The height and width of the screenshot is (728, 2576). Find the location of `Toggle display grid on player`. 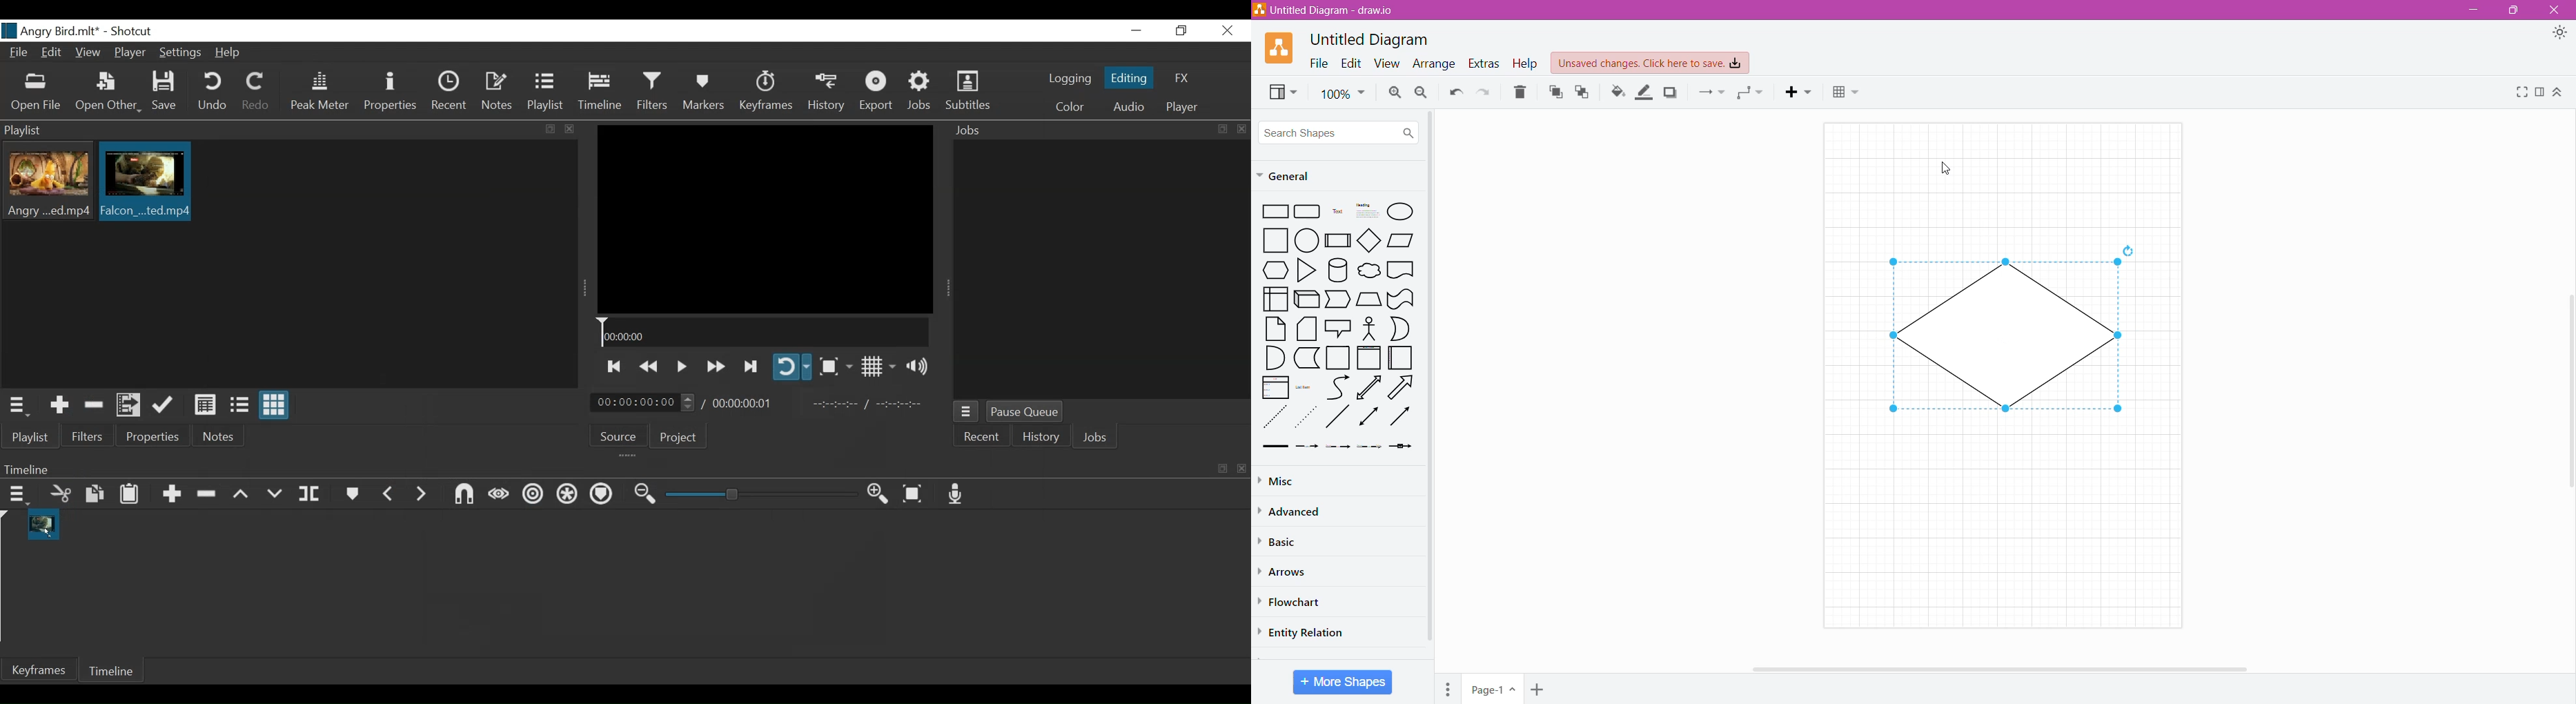

Toggle display grid on player is located at coordinates (880, 366).